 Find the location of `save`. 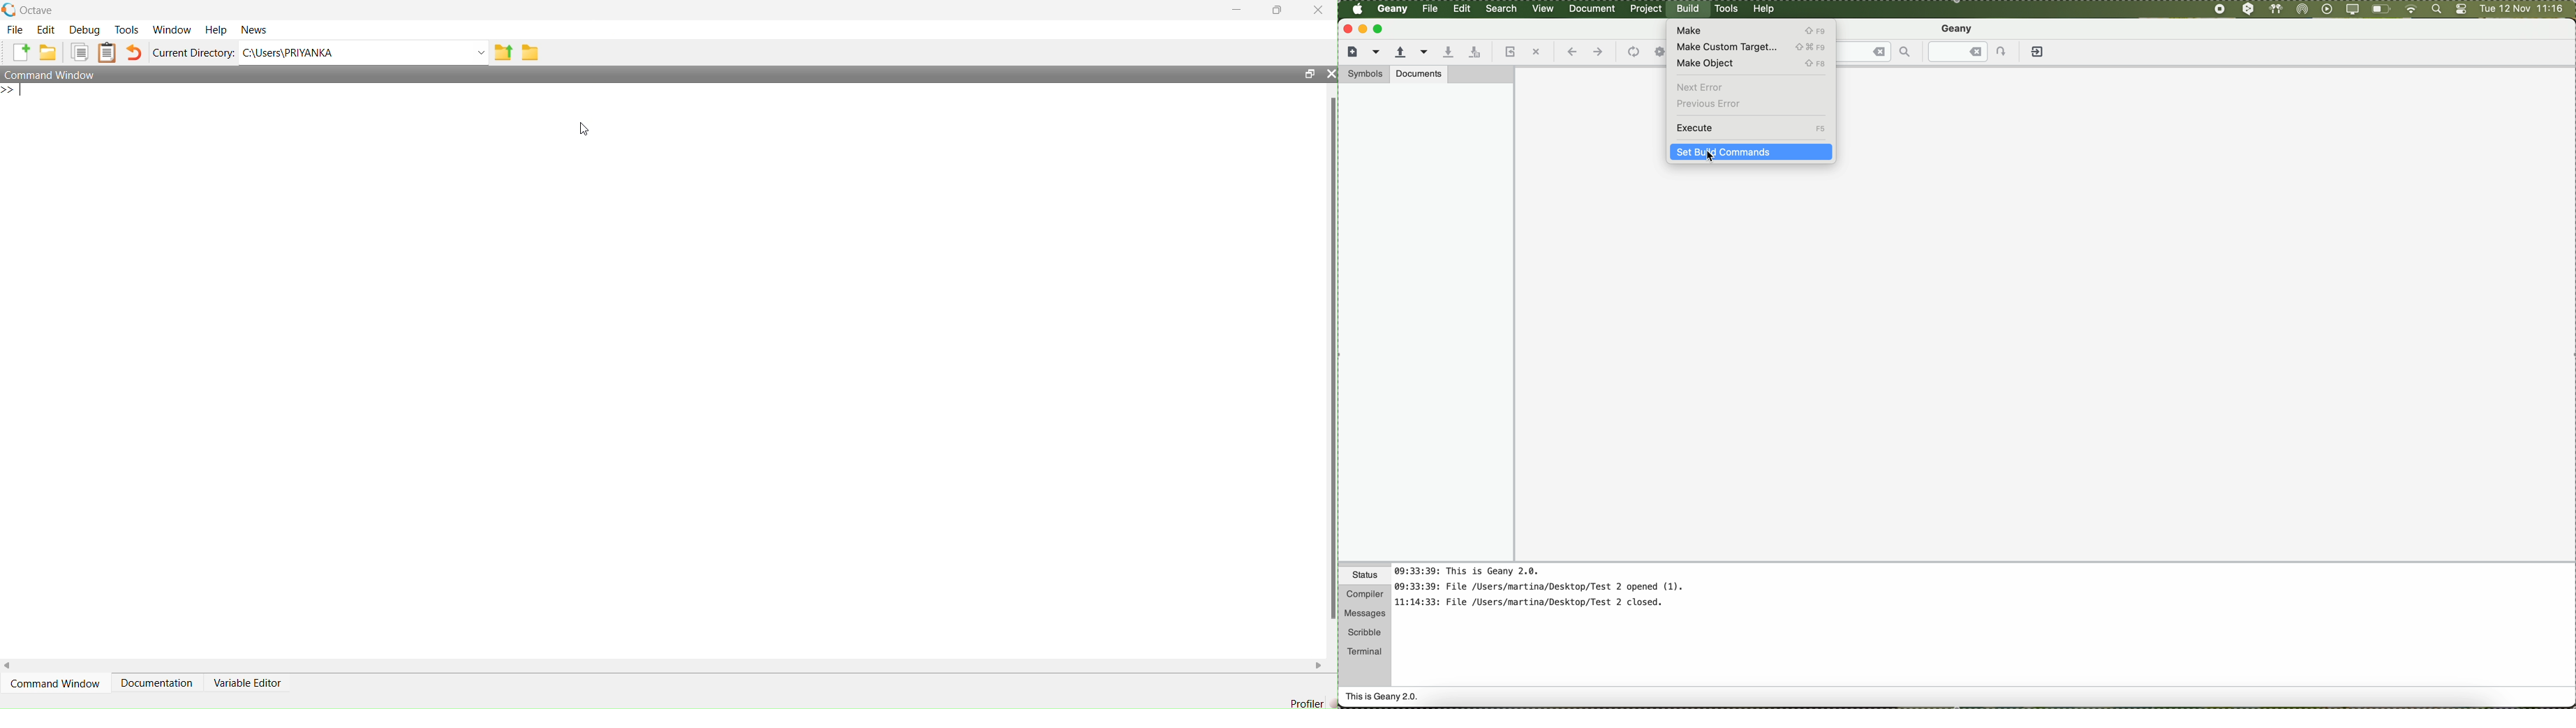

save is located at coordinates (48, 53).